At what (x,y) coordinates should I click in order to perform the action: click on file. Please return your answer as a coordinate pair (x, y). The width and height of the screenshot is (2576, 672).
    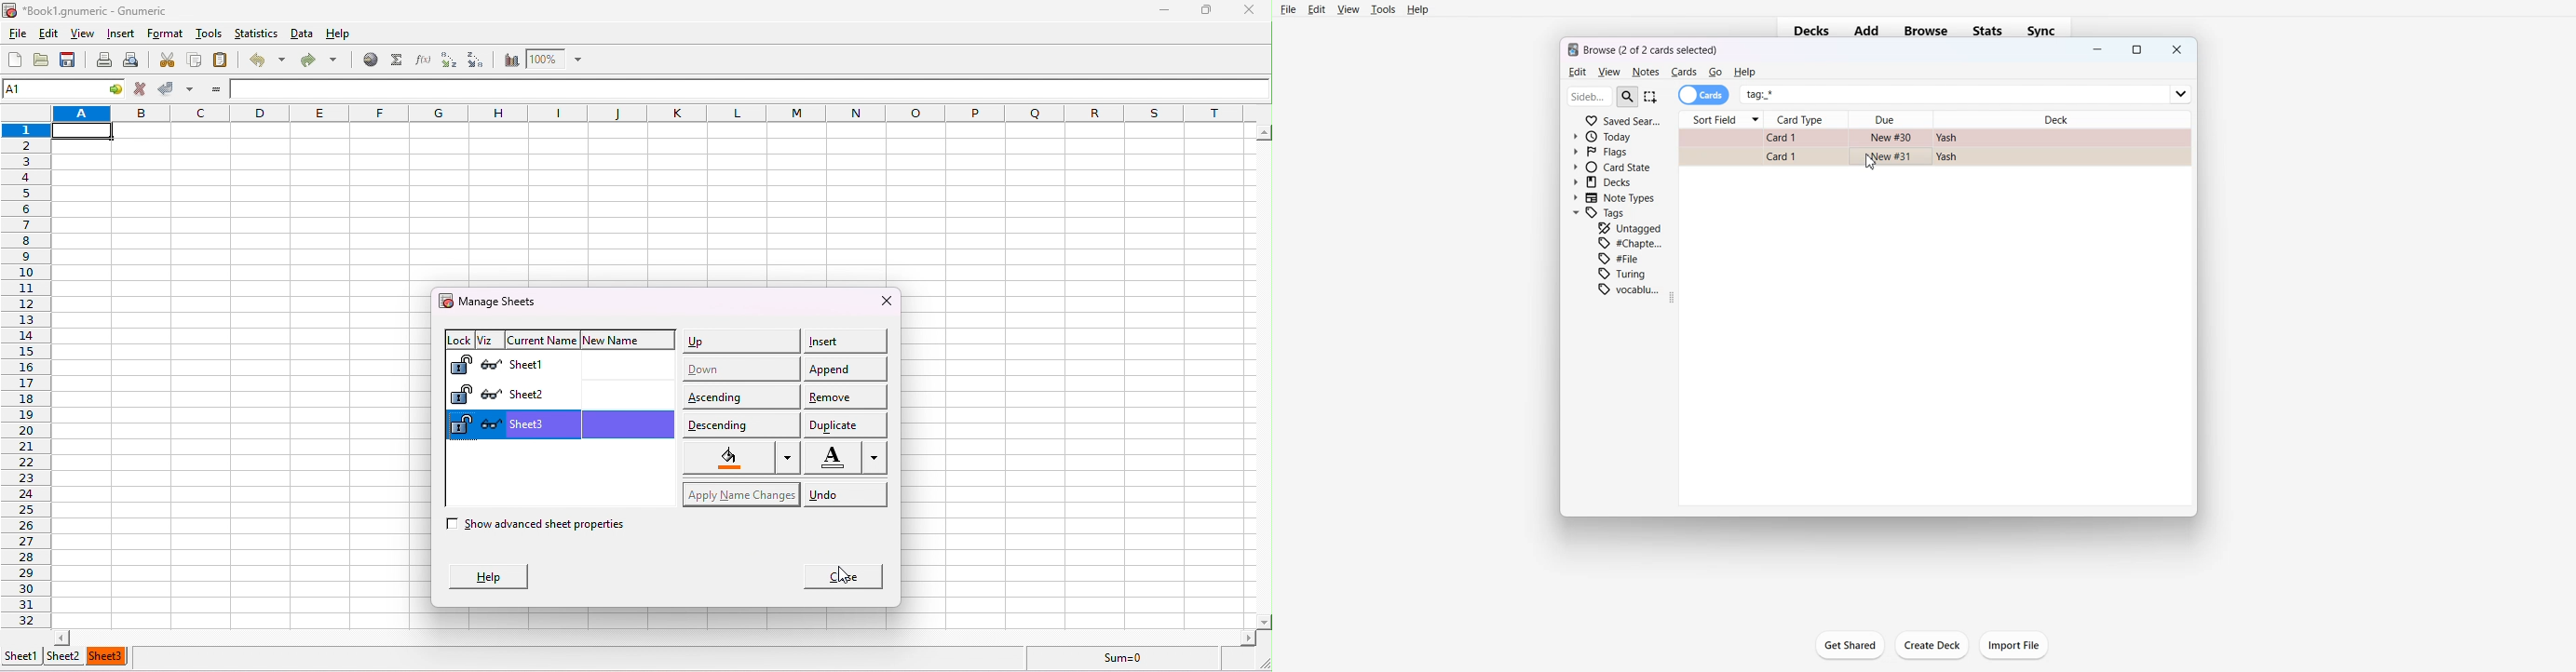
    Looking at the image, I should click on (17, 33).